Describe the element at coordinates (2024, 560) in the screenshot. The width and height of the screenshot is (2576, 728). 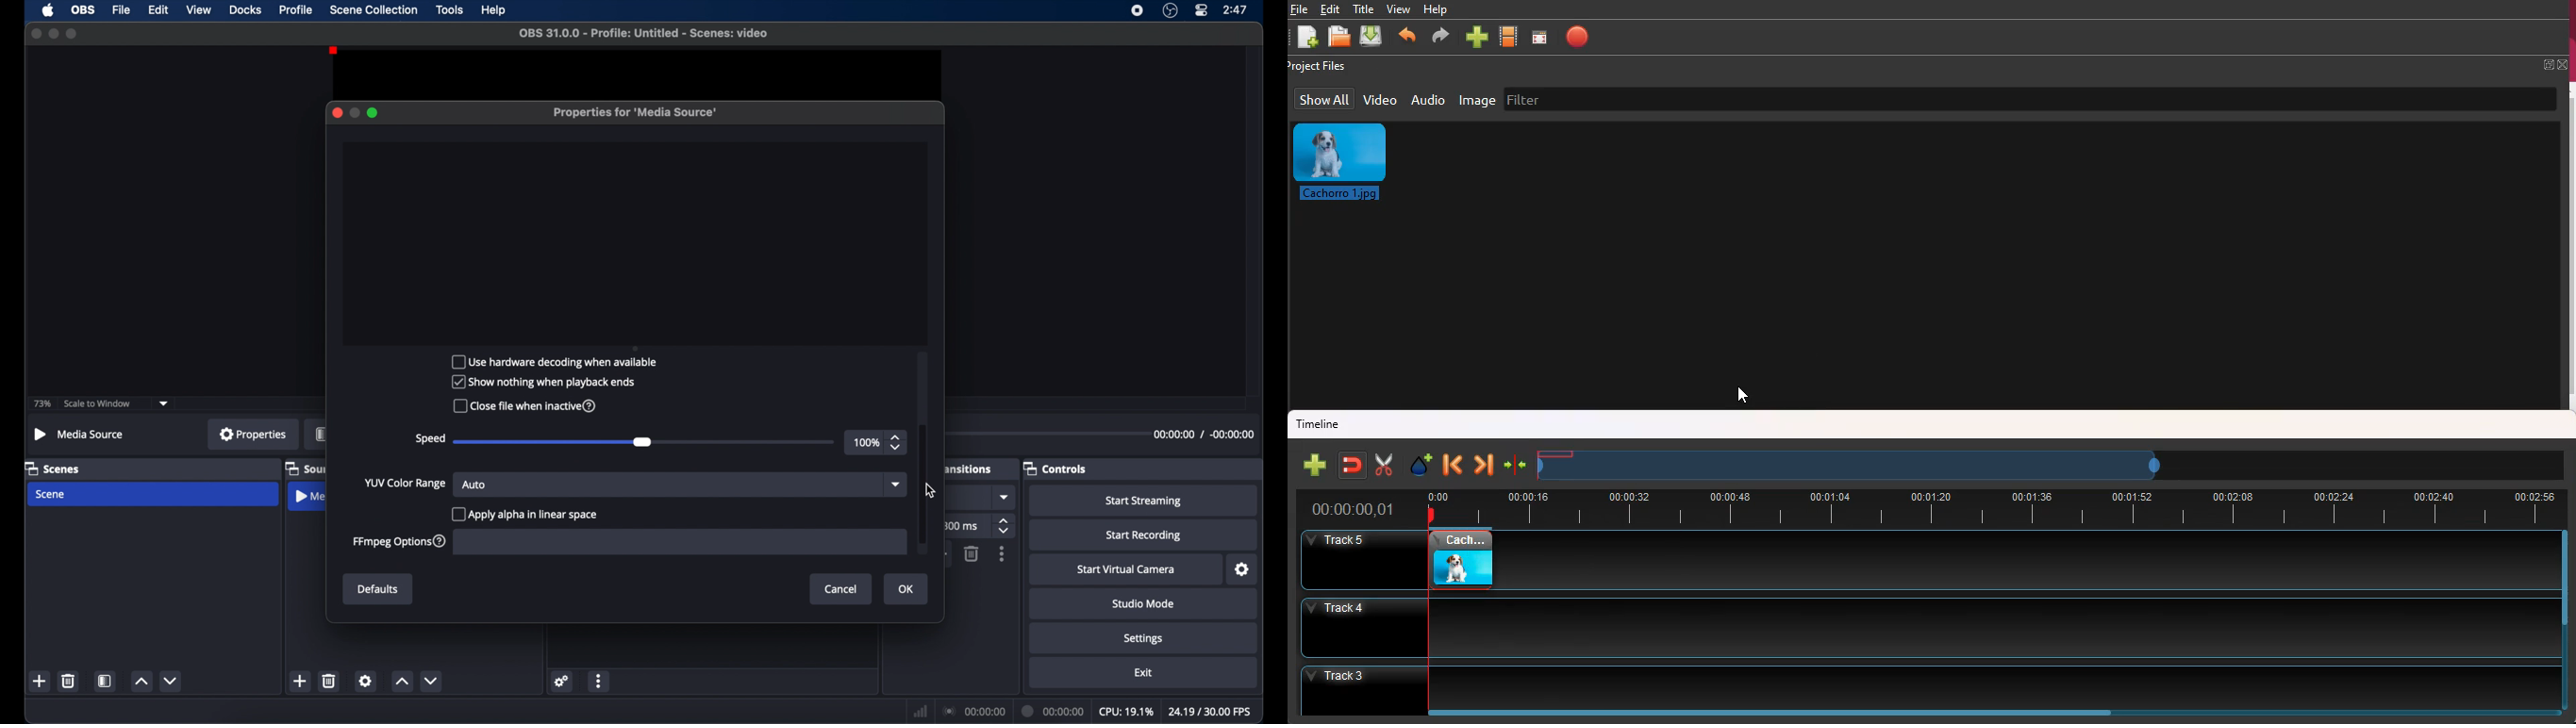
I see `track` at that location.